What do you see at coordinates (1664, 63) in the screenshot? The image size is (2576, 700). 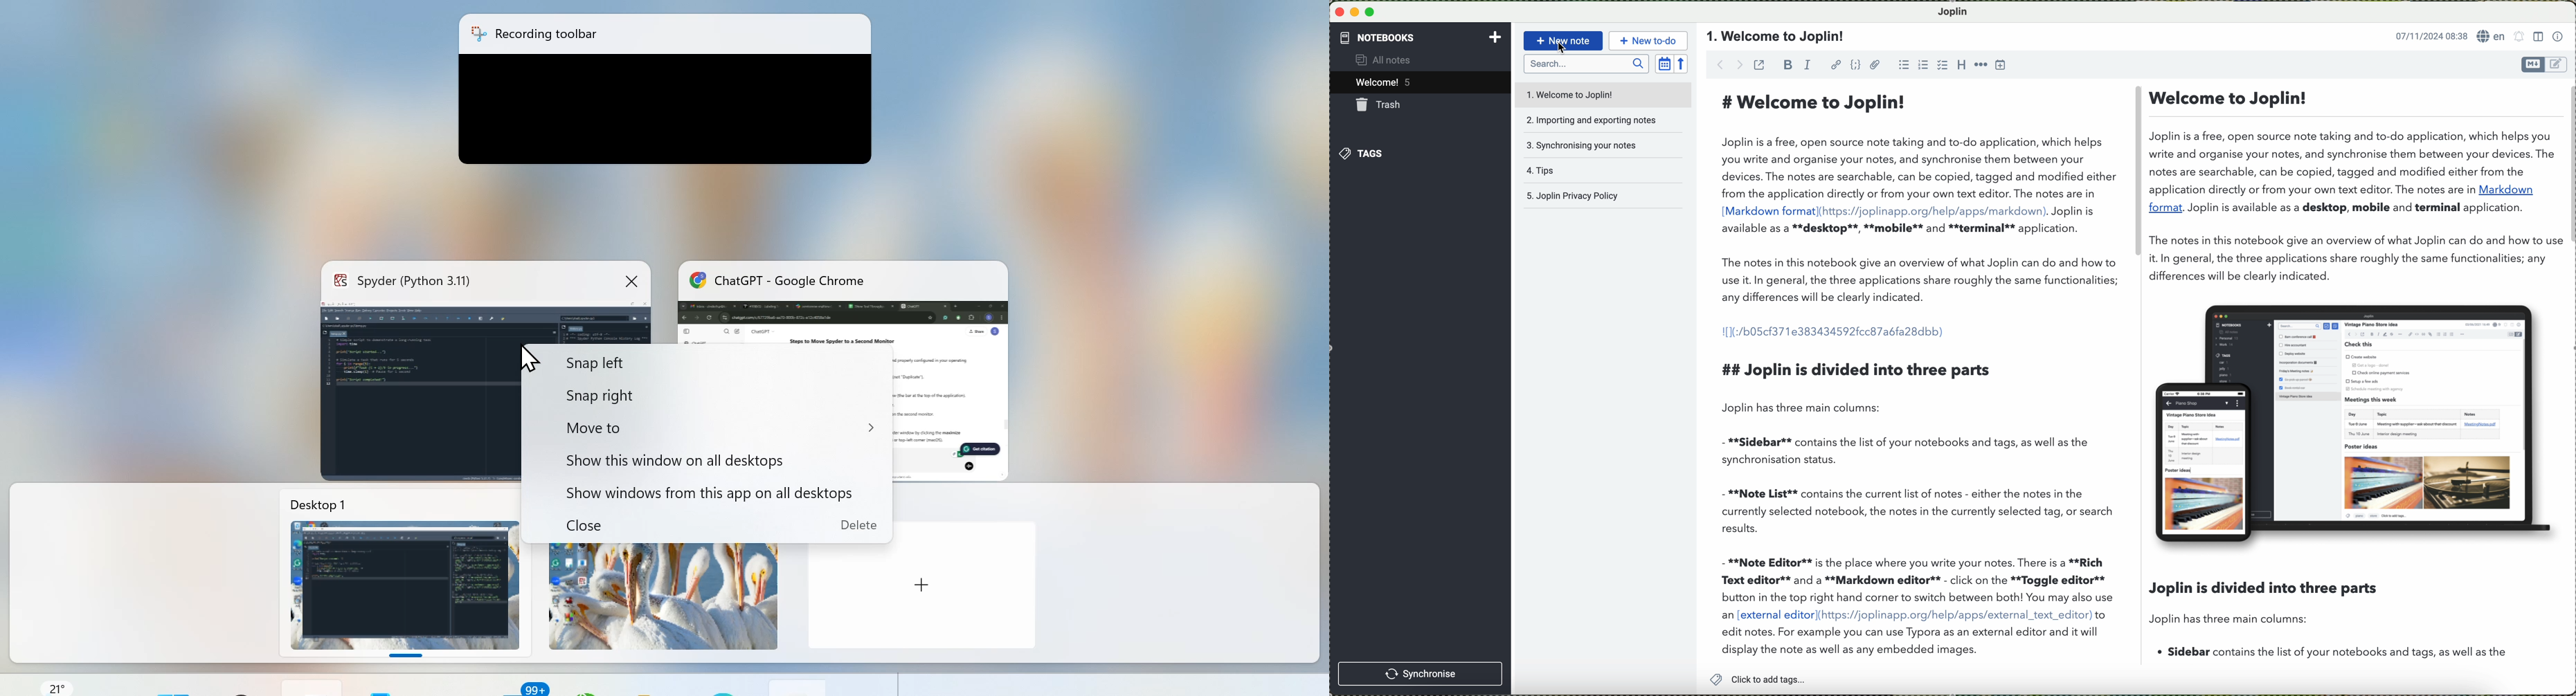 I see `toggle sort order field` at bounding box center [1664, 63].